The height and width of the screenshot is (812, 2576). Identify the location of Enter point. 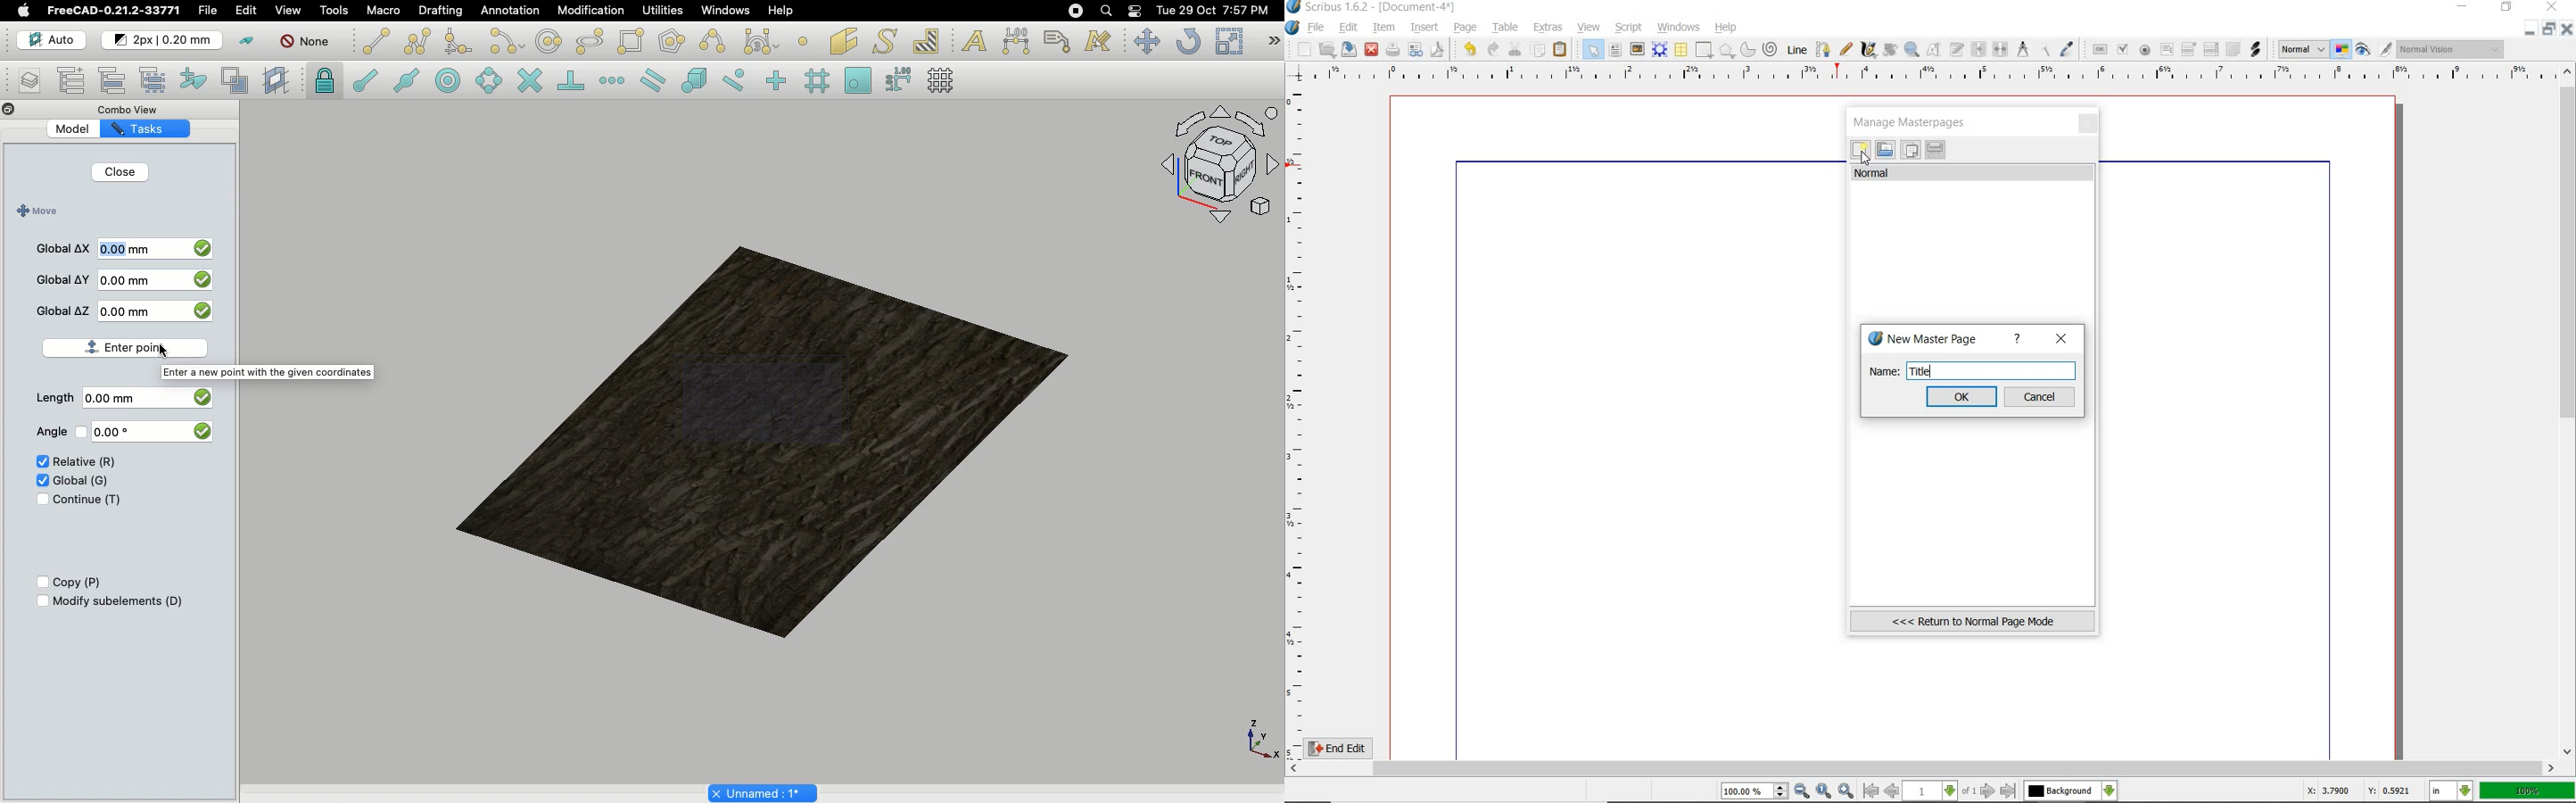
(132, 344).